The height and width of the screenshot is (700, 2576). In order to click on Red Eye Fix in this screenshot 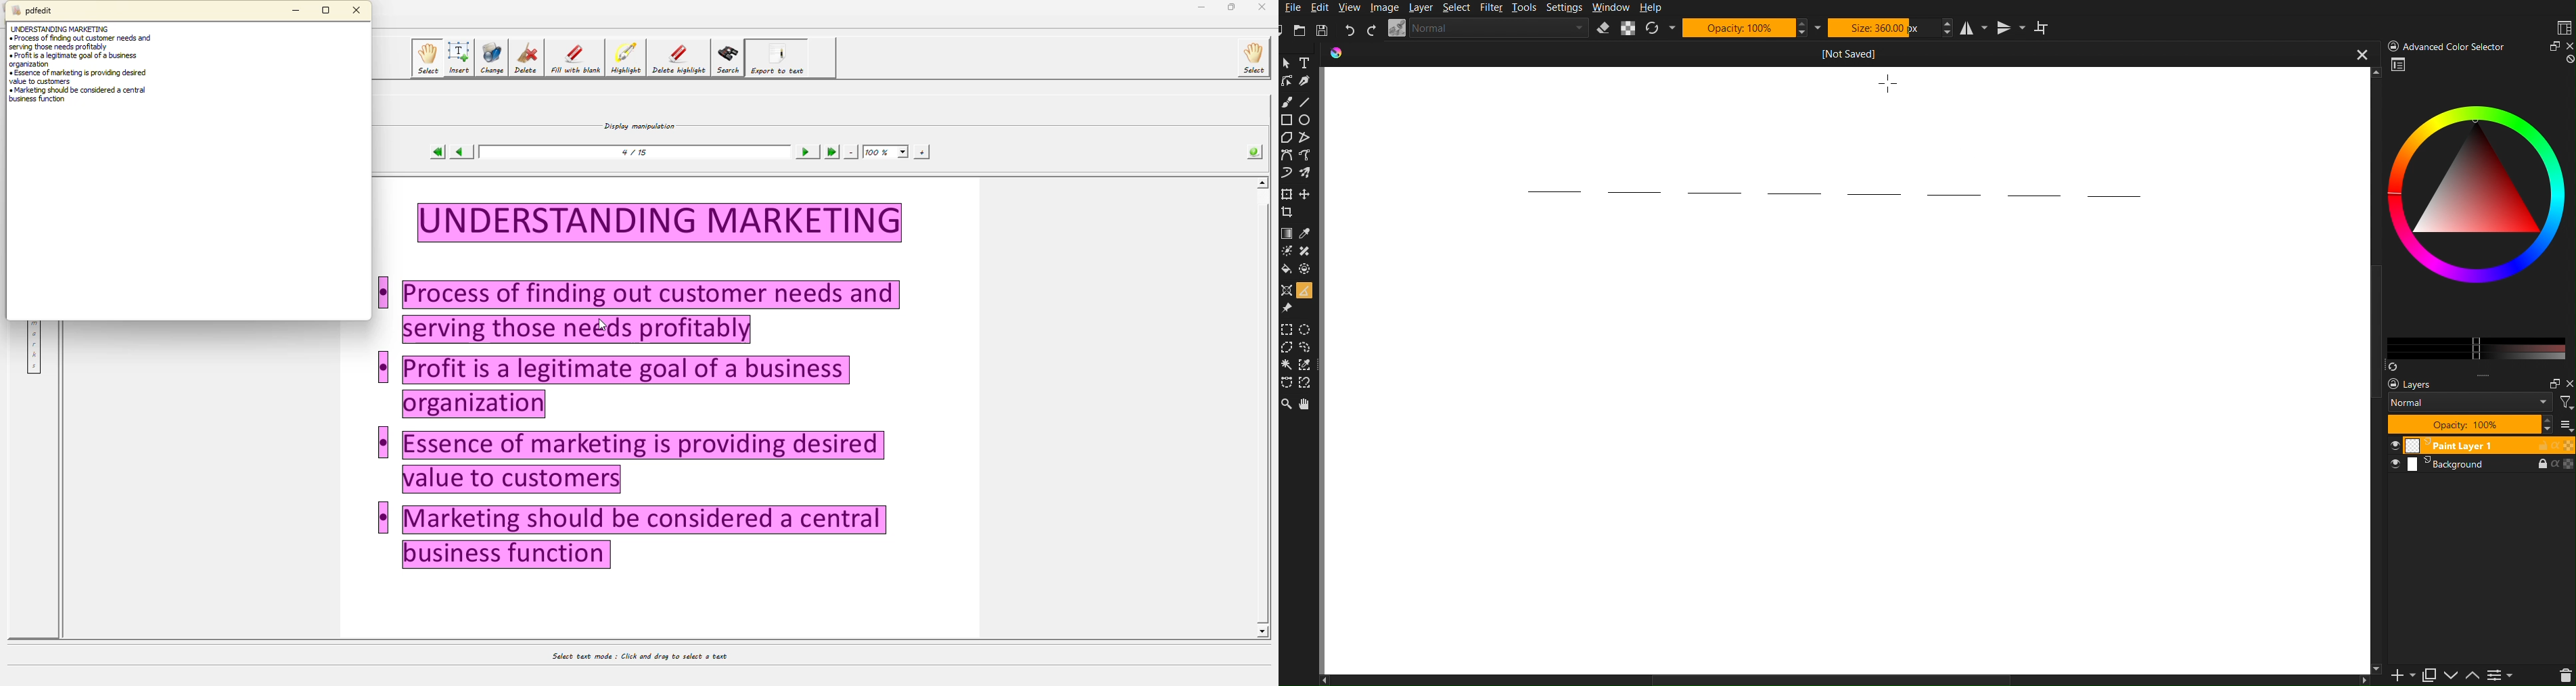, I will do `click(1288, 172)`.